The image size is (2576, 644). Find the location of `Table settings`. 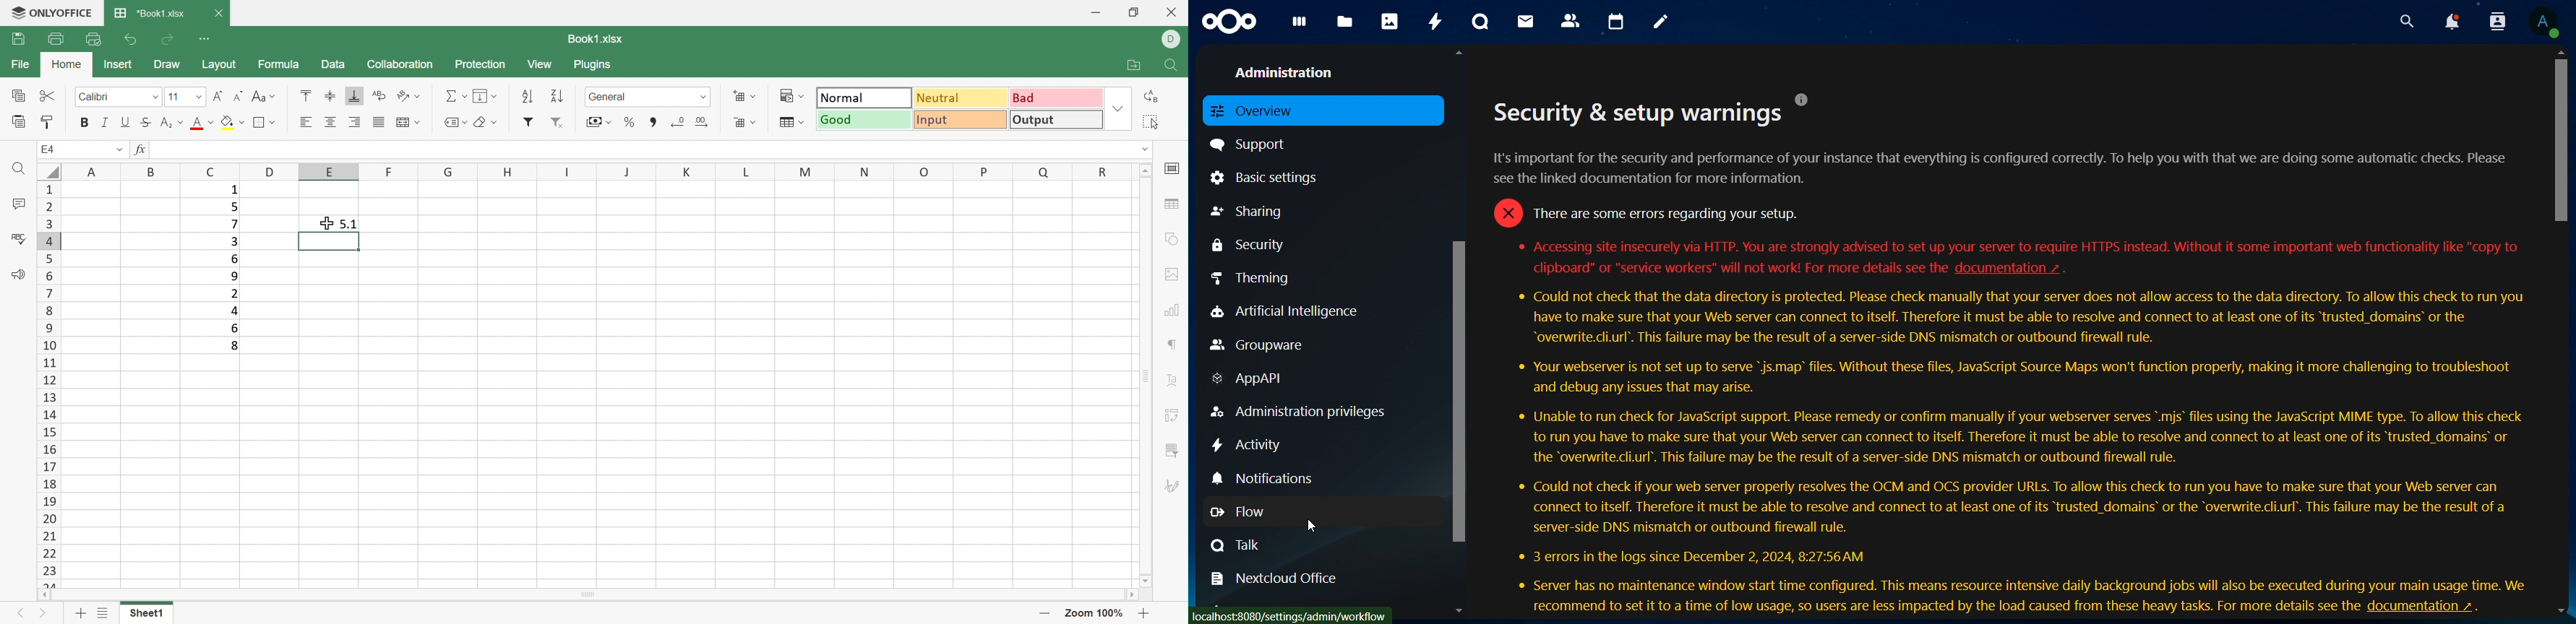

Table settings is located at coordinates (1173, 202).